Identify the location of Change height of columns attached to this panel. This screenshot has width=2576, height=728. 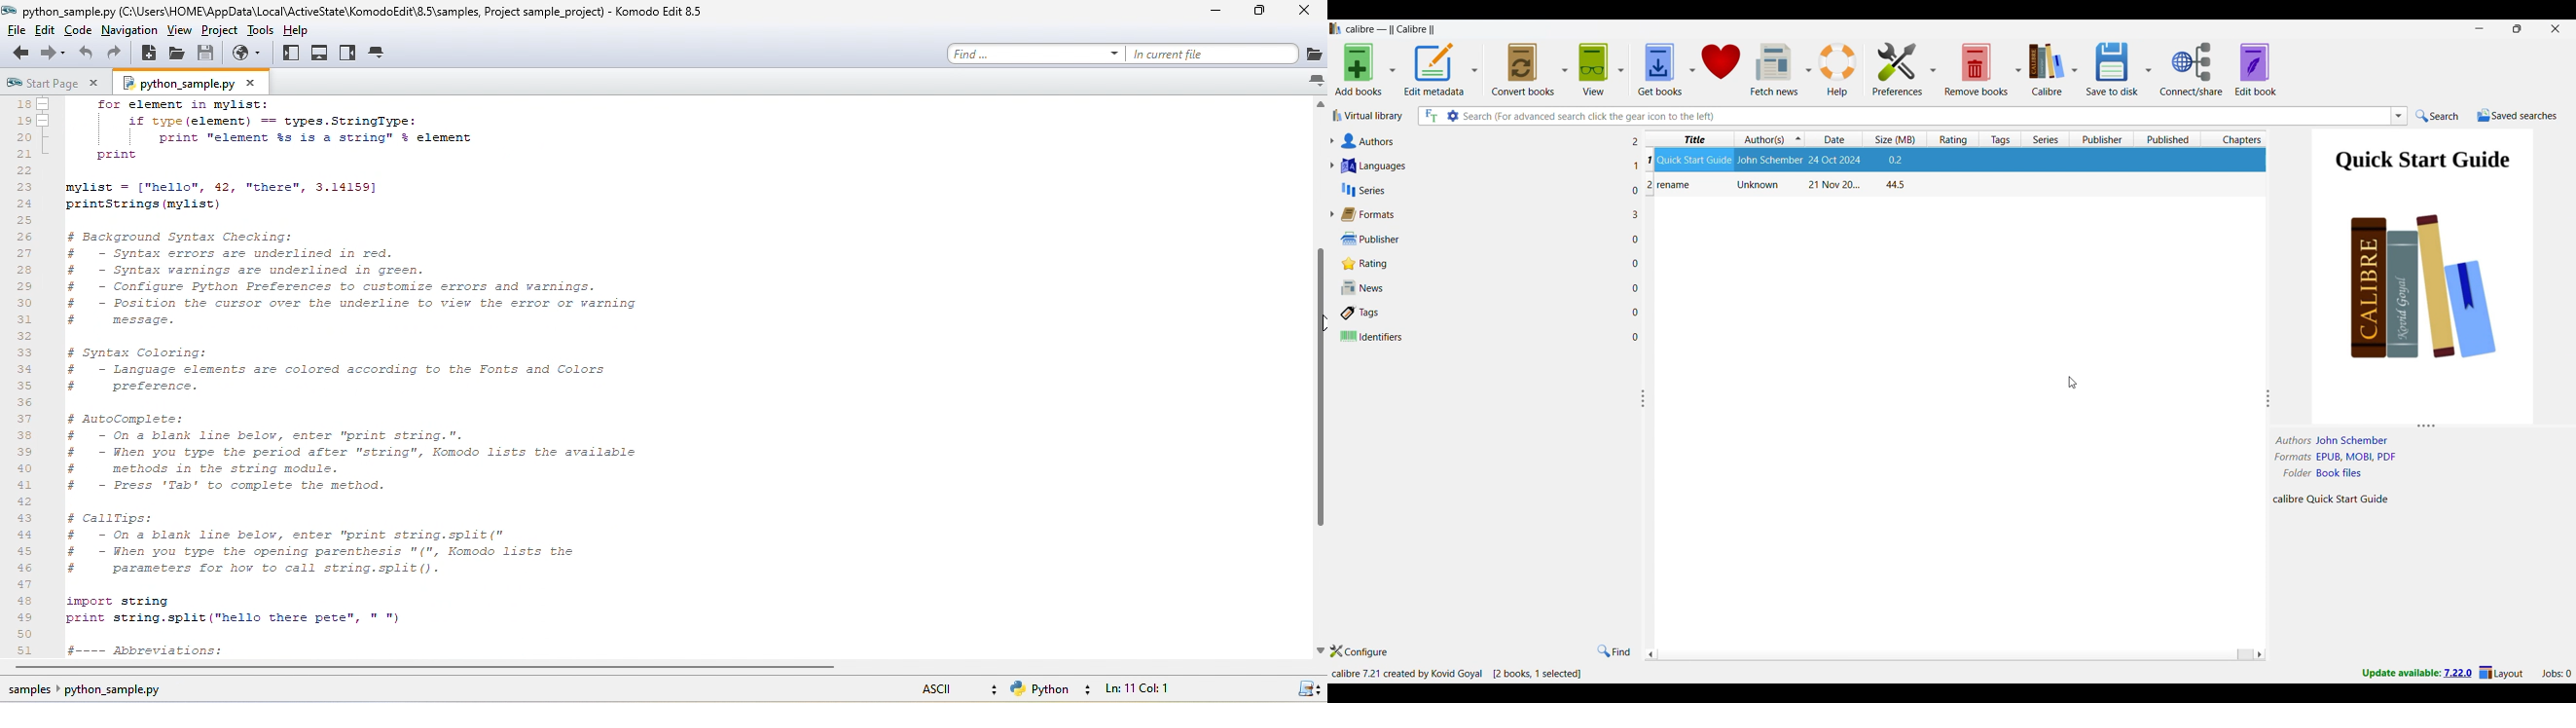
(2424, 426).